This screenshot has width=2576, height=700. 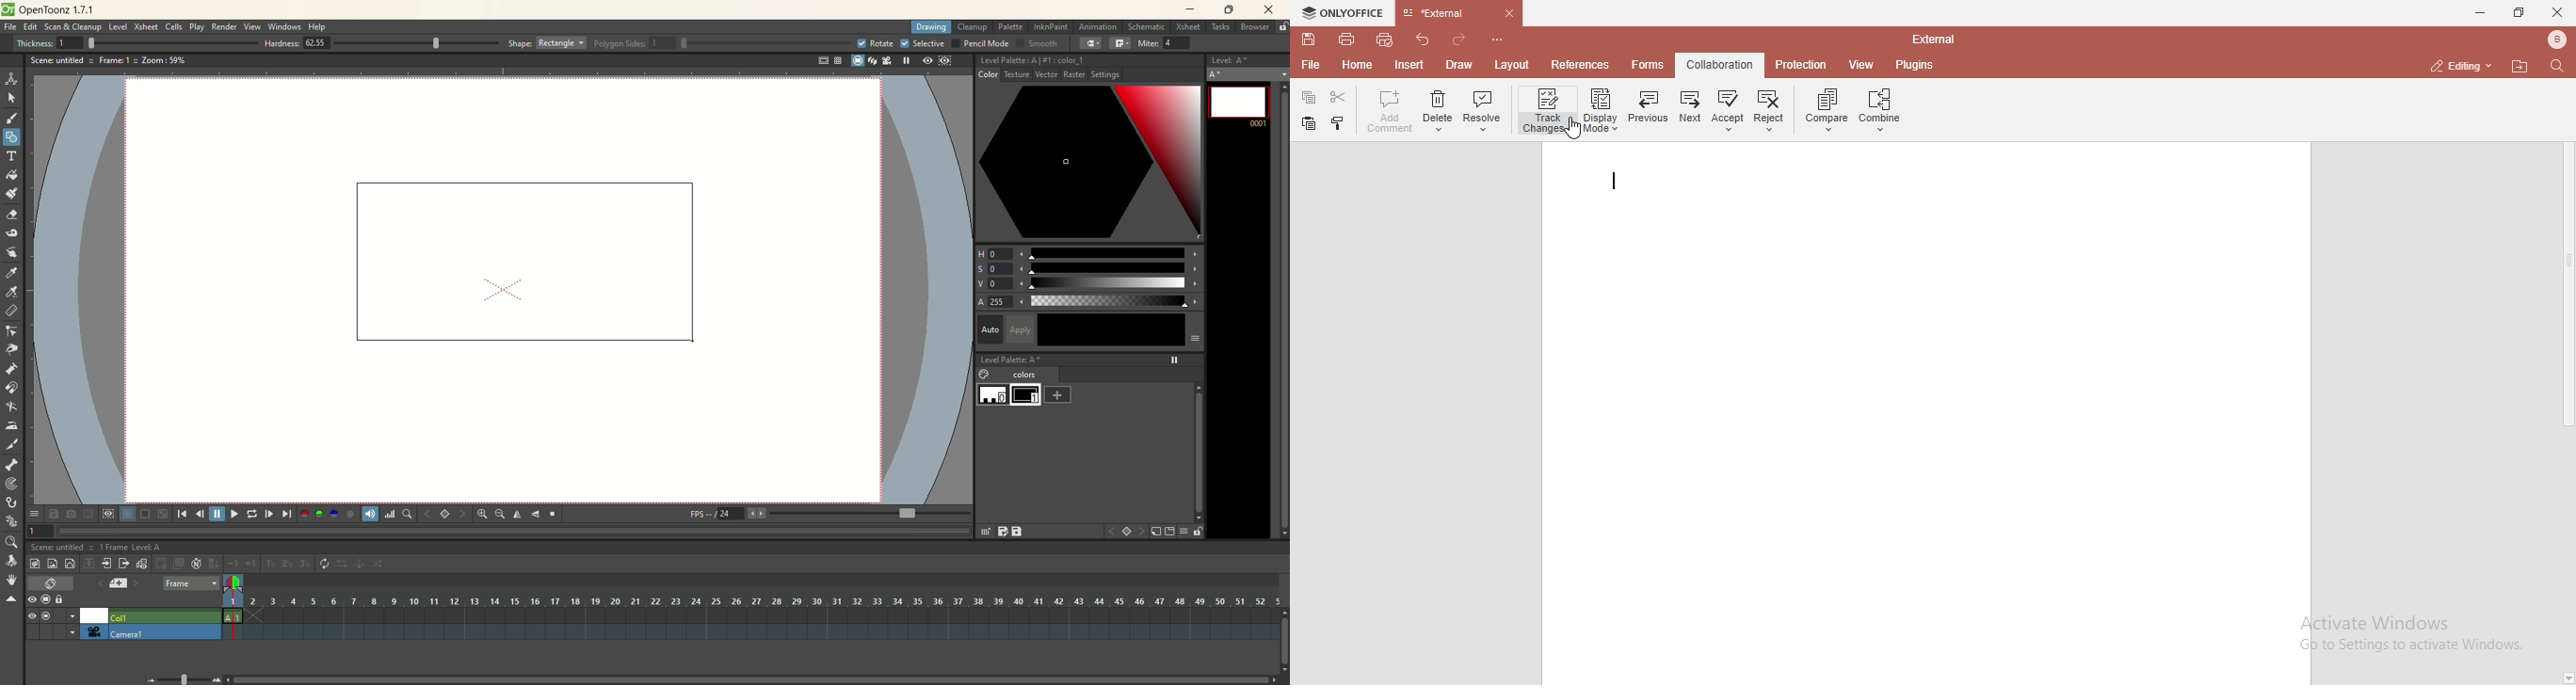 I want to click on delete, so click(x=1437, y=114).